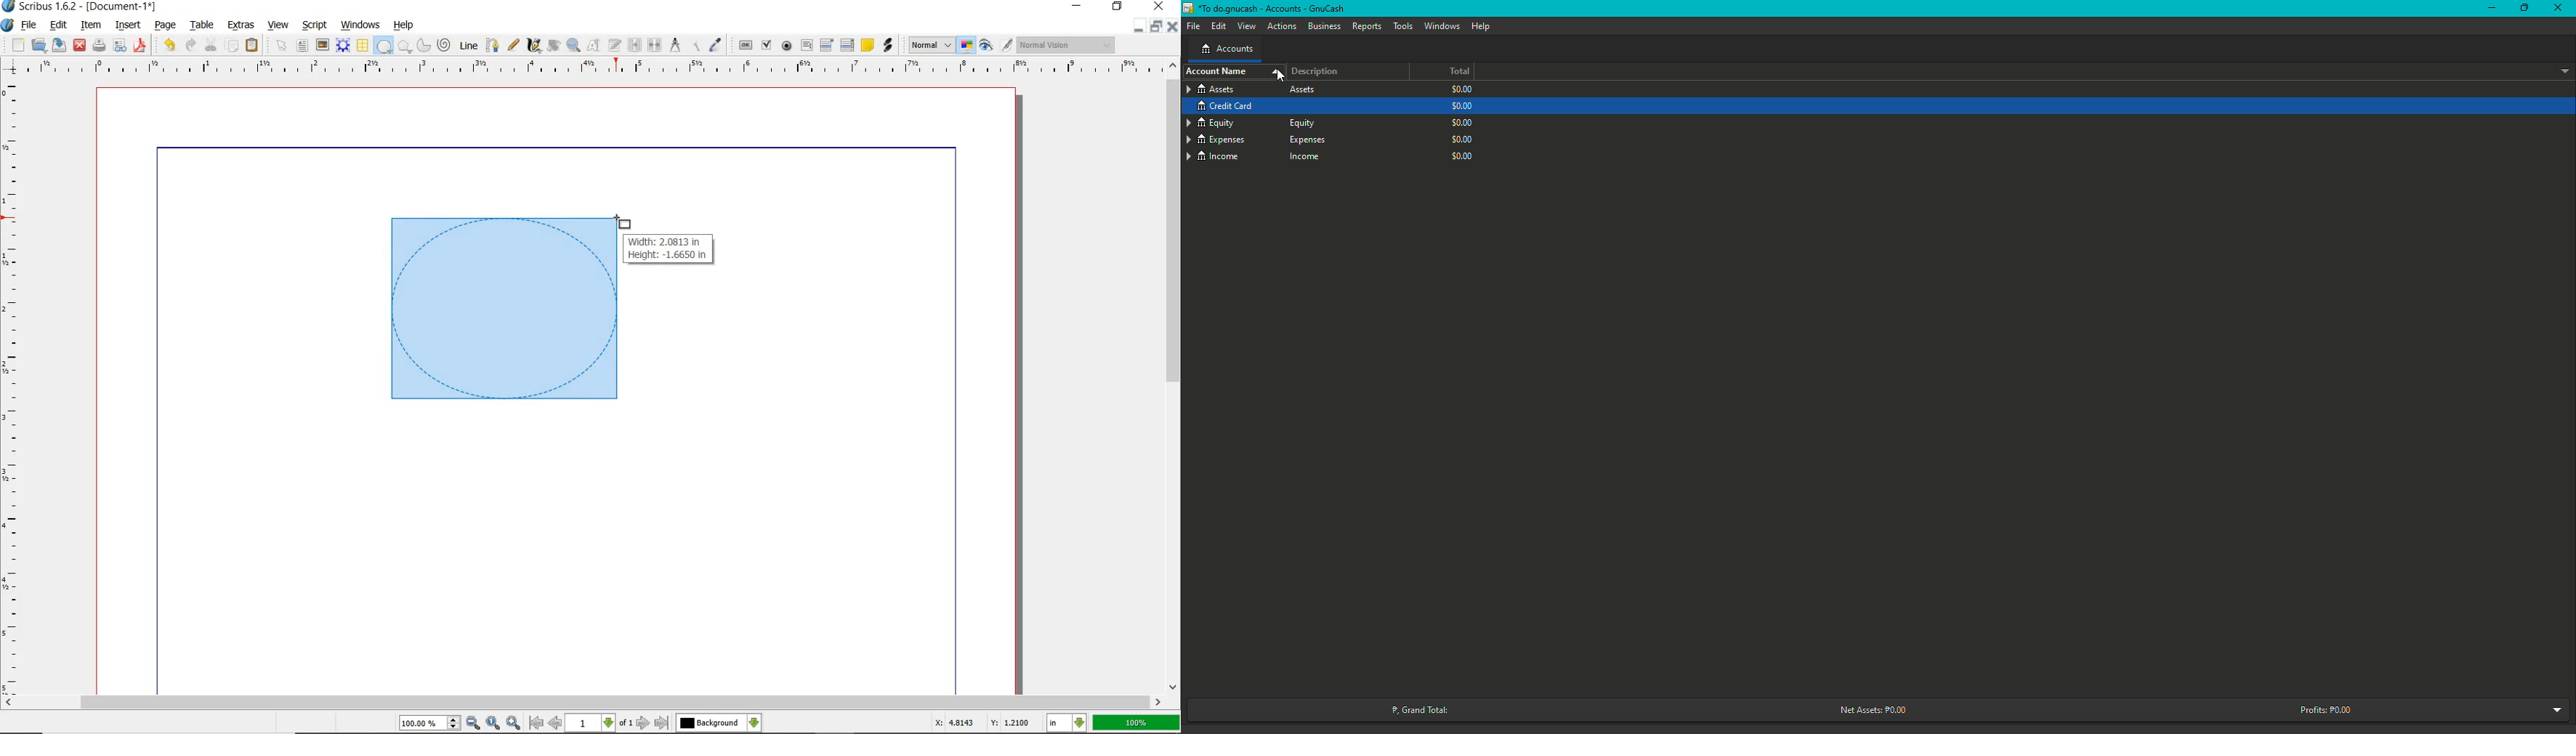 Image resolution: width=2576 pixels, height=756 pixels. What do you see at coordinates (1400, 25) in the screenshot?
I see `Tools` at bounding box center [1400, 25].